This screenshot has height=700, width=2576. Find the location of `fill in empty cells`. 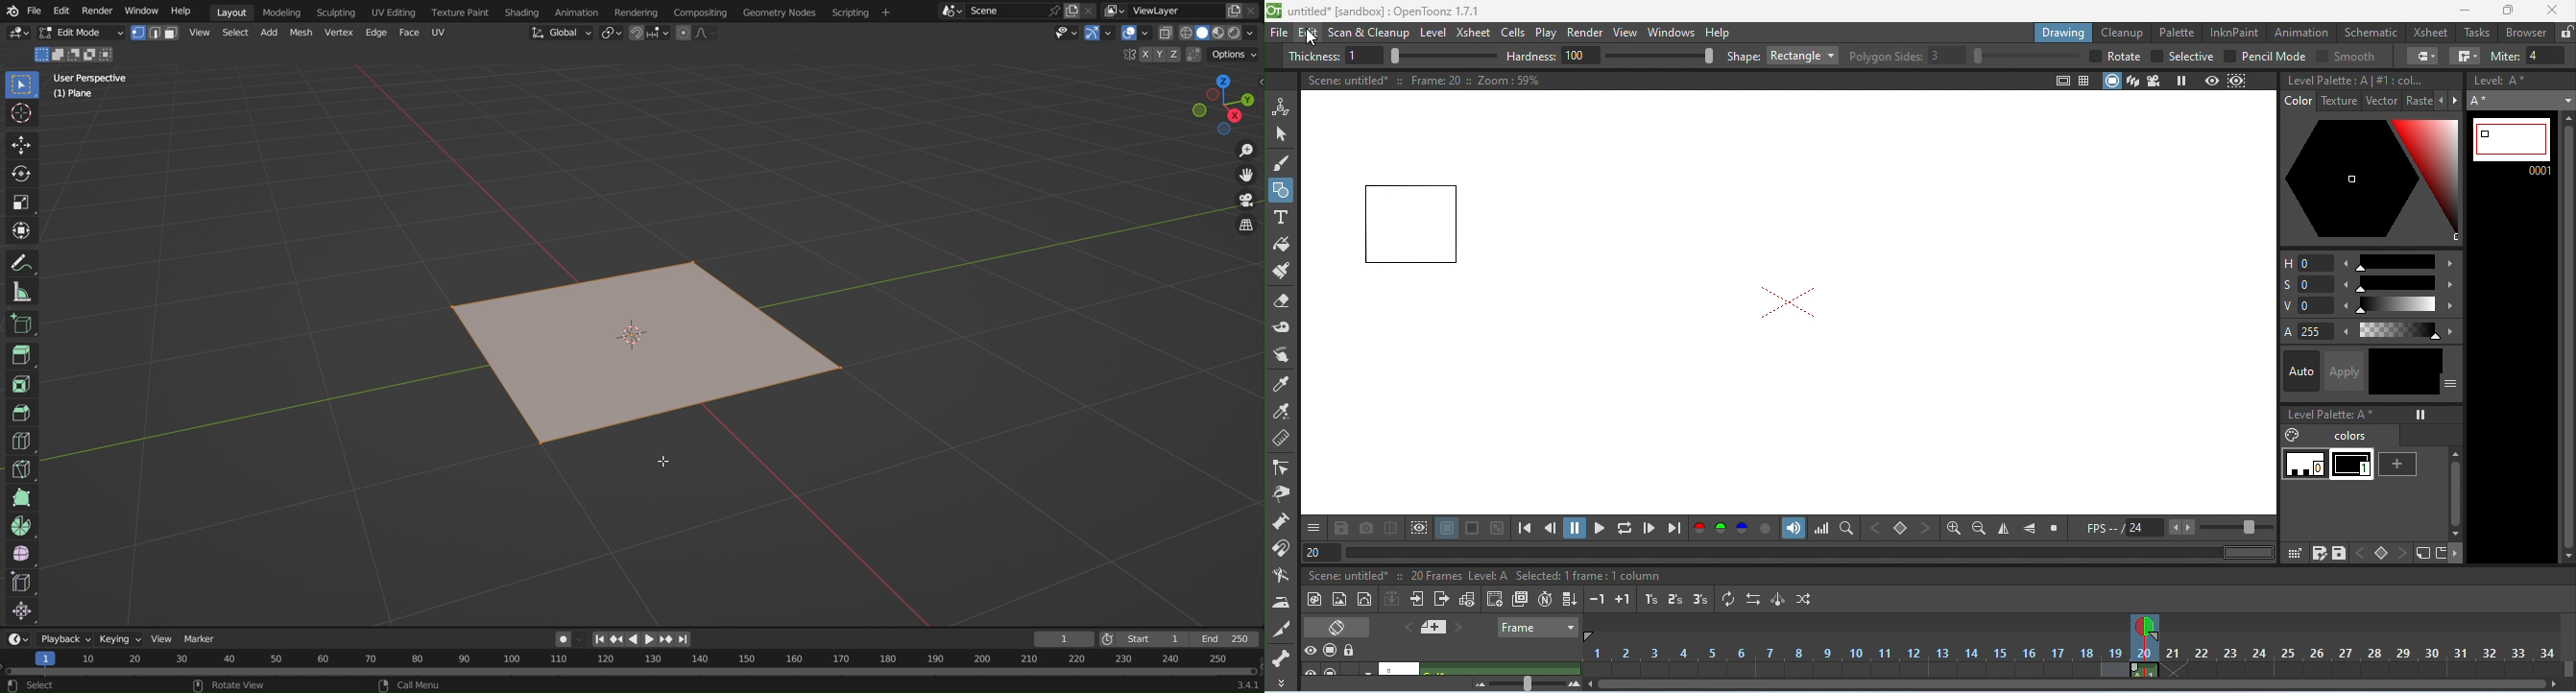

fill in empty cells is located at coordinates (1571, 600).